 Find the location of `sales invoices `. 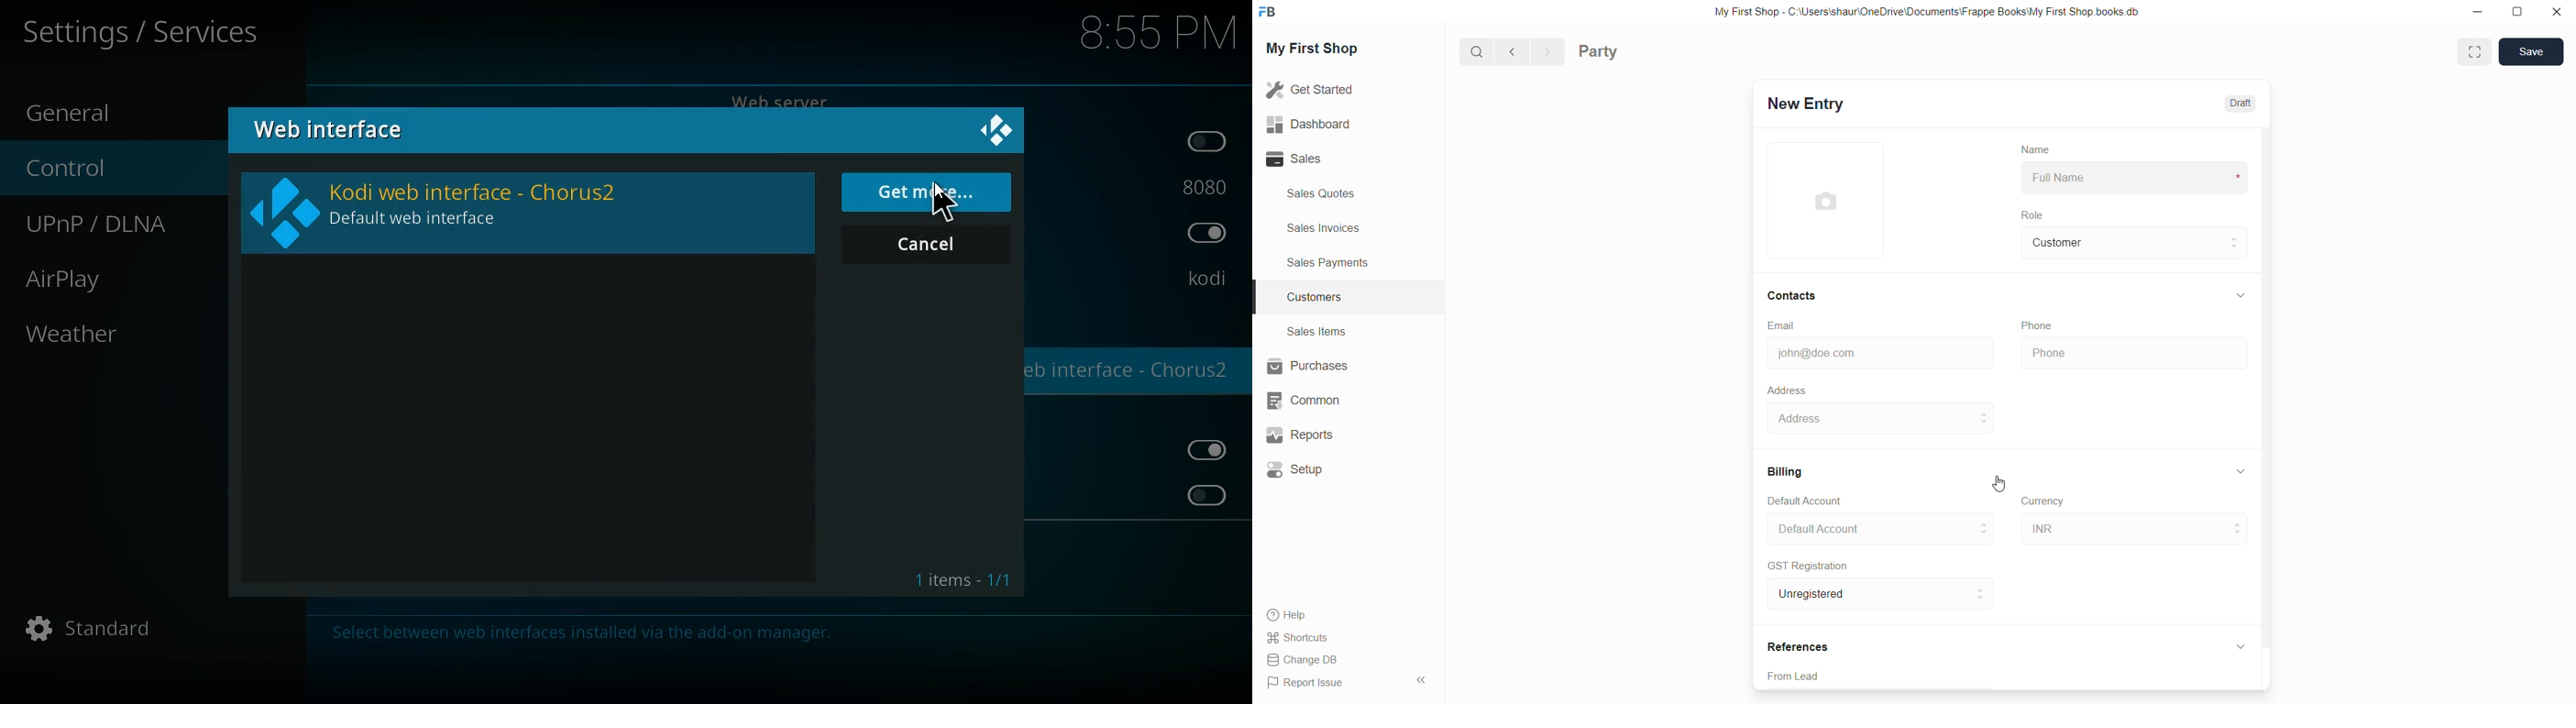

sales invoices  is located at coordinates (1323, 229).